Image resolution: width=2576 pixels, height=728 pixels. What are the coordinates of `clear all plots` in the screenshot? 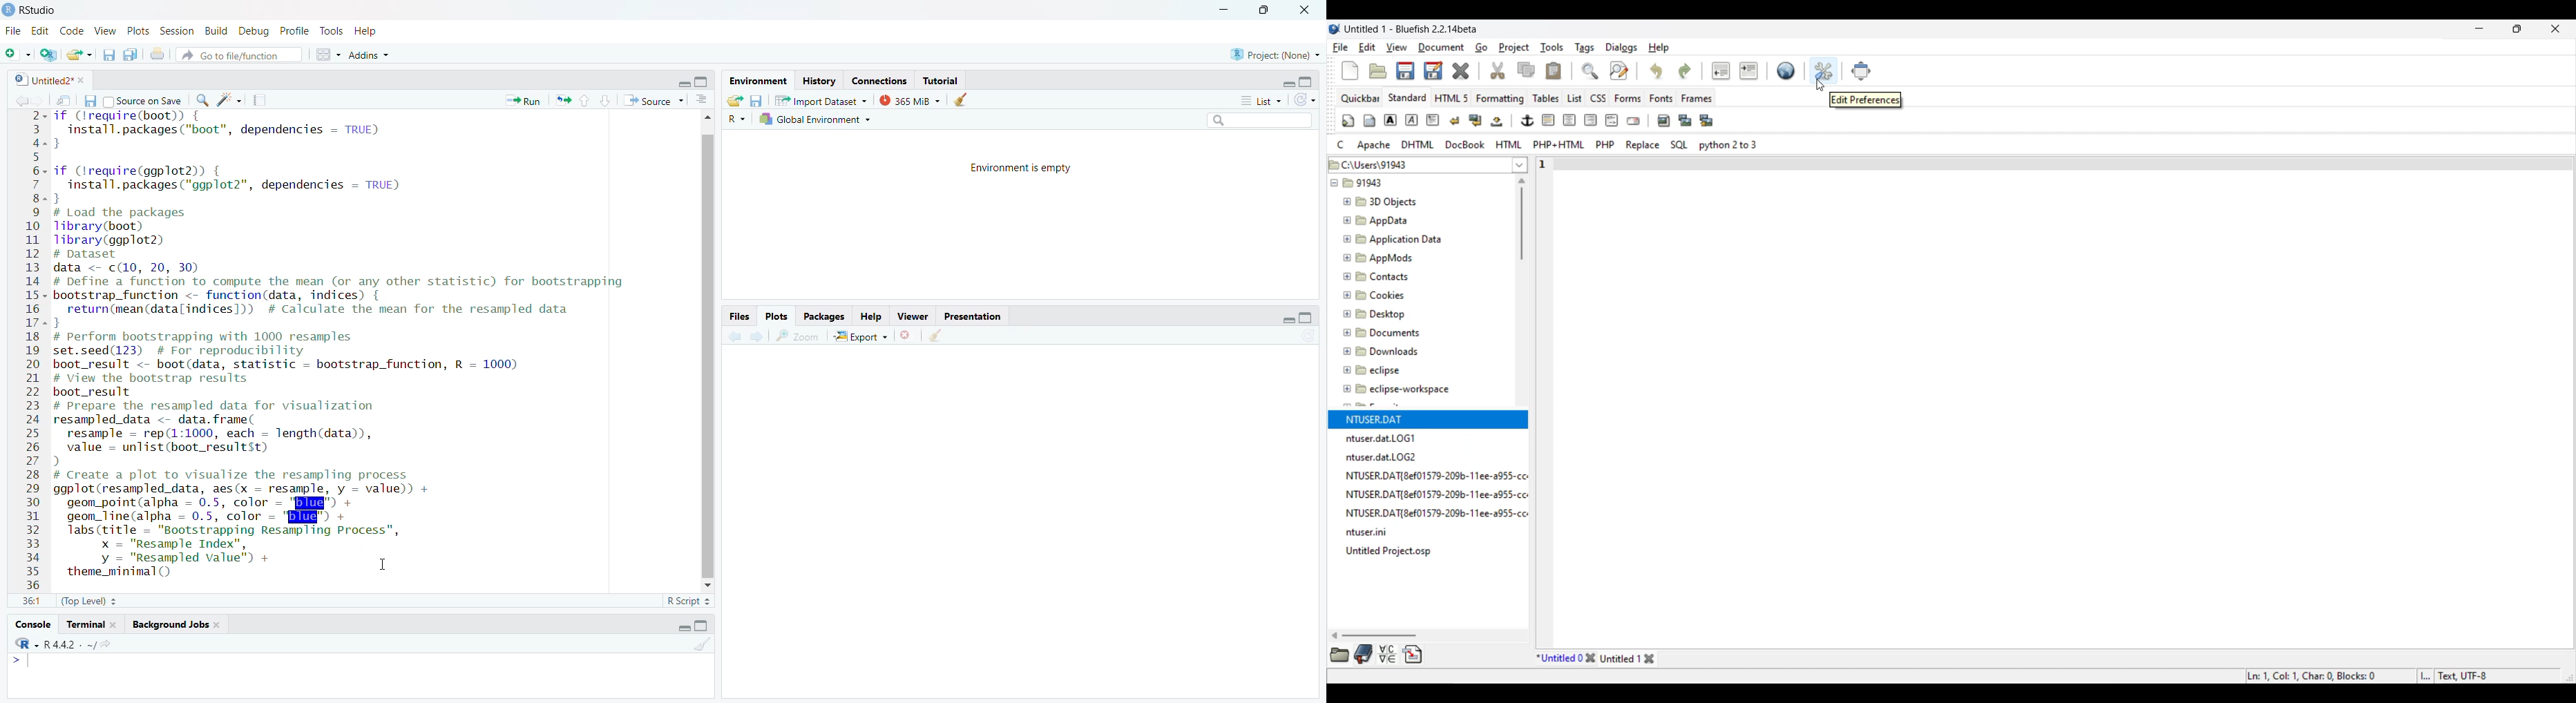 It's located at (935, 336).